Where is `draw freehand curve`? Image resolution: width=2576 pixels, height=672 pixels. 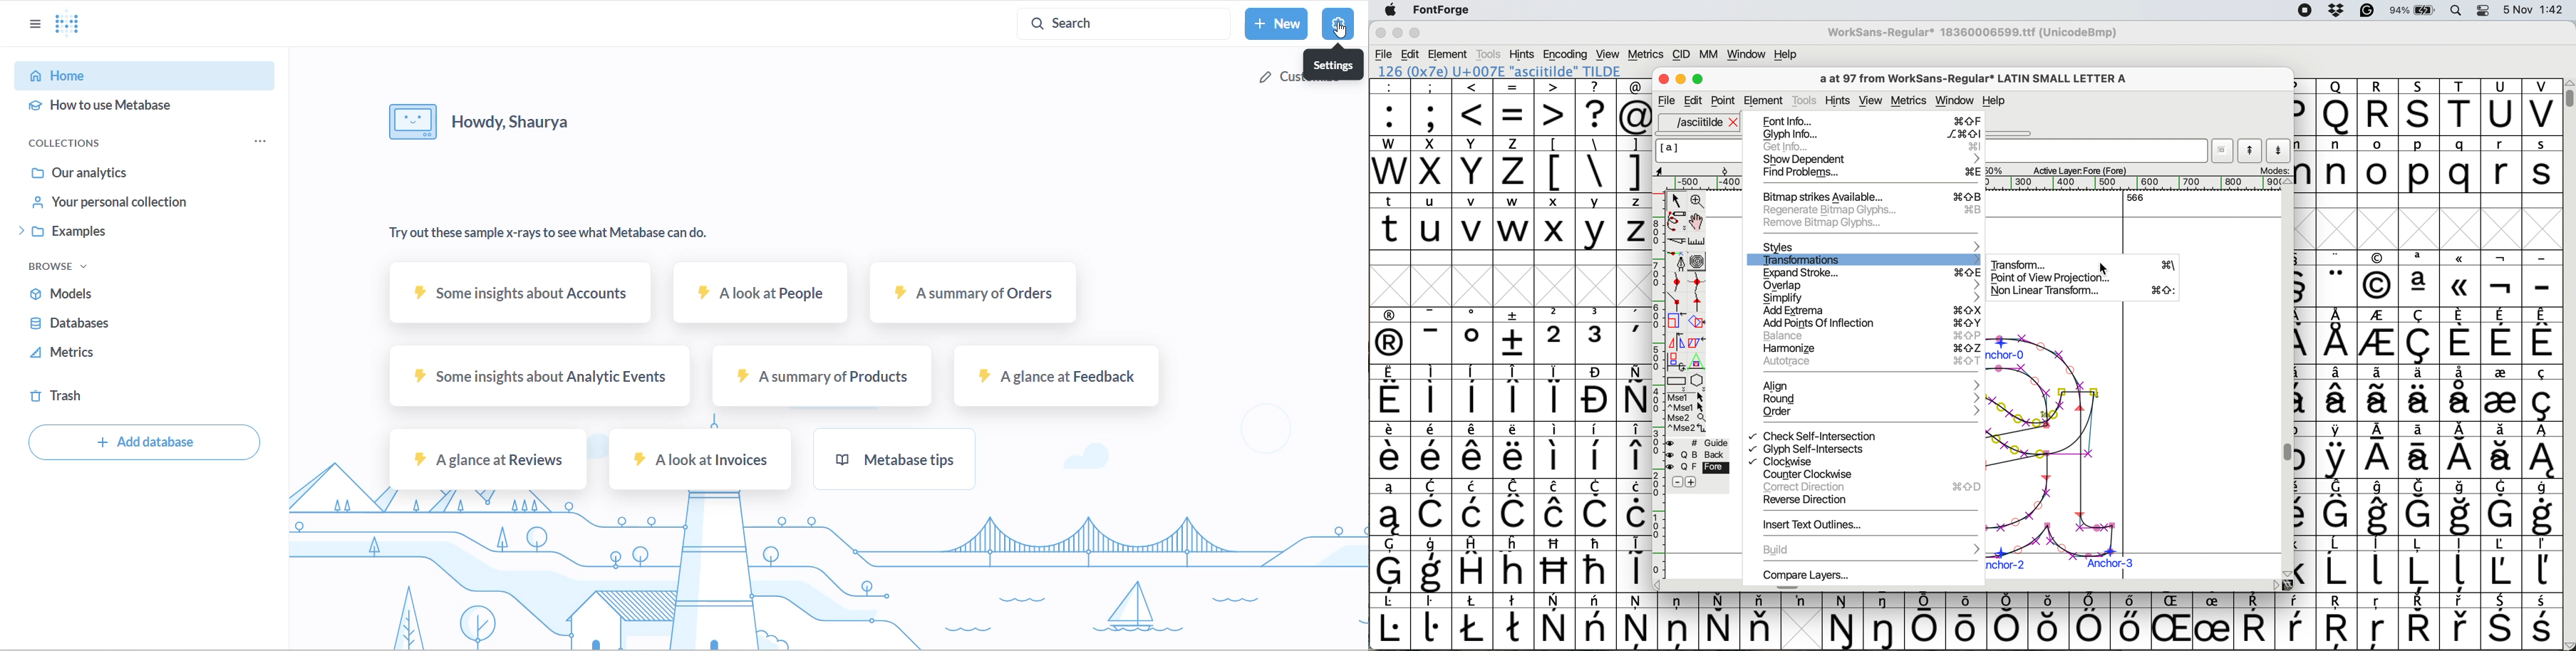
draw freehand curve is located at coordinates (1676, 221).